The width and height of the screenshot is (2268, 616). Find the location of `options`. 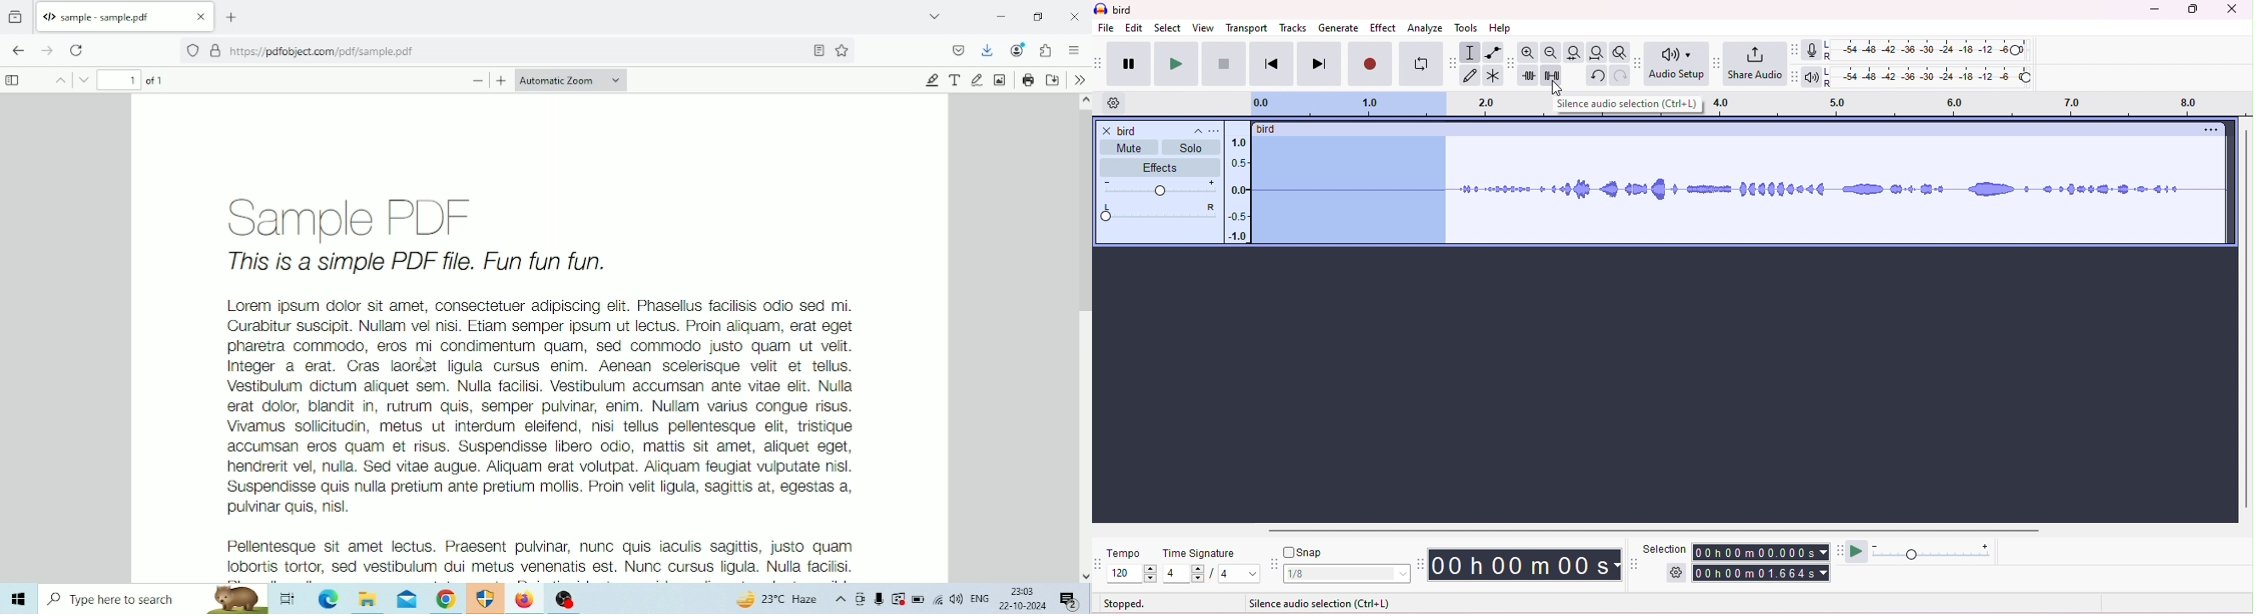

options is located at coordinates (2209, 131).